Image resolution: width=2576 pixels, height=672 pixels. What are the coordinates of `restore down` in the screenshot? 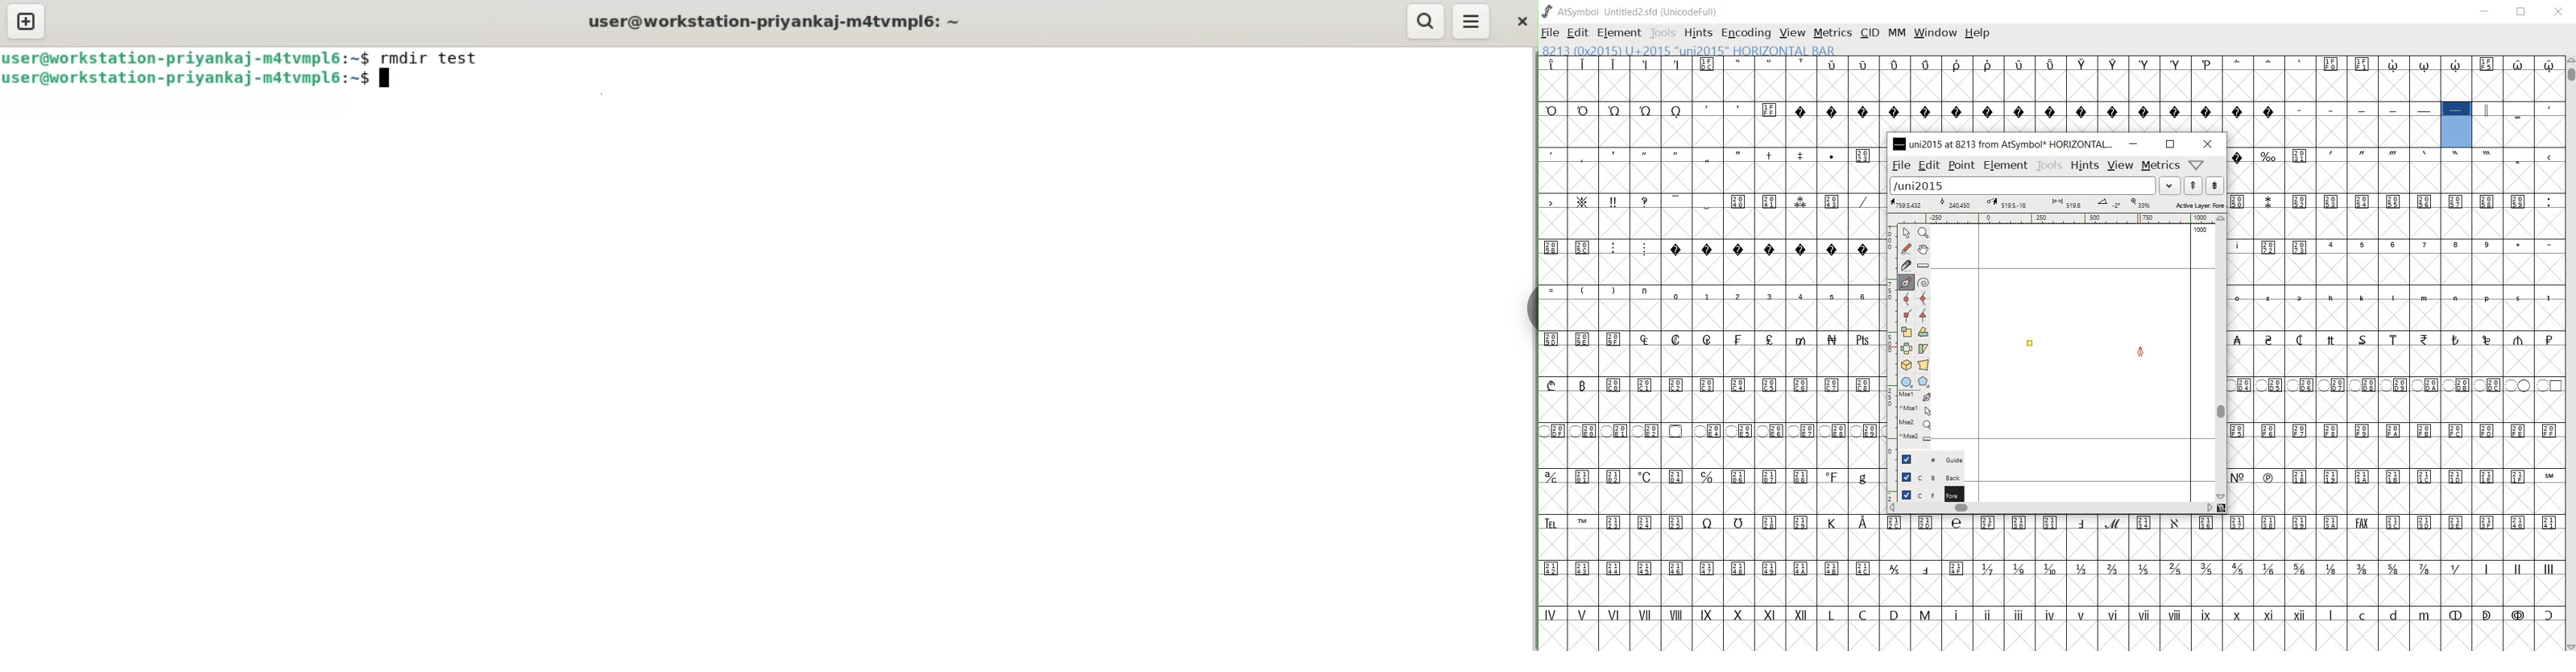 It's located at (2170, 145).